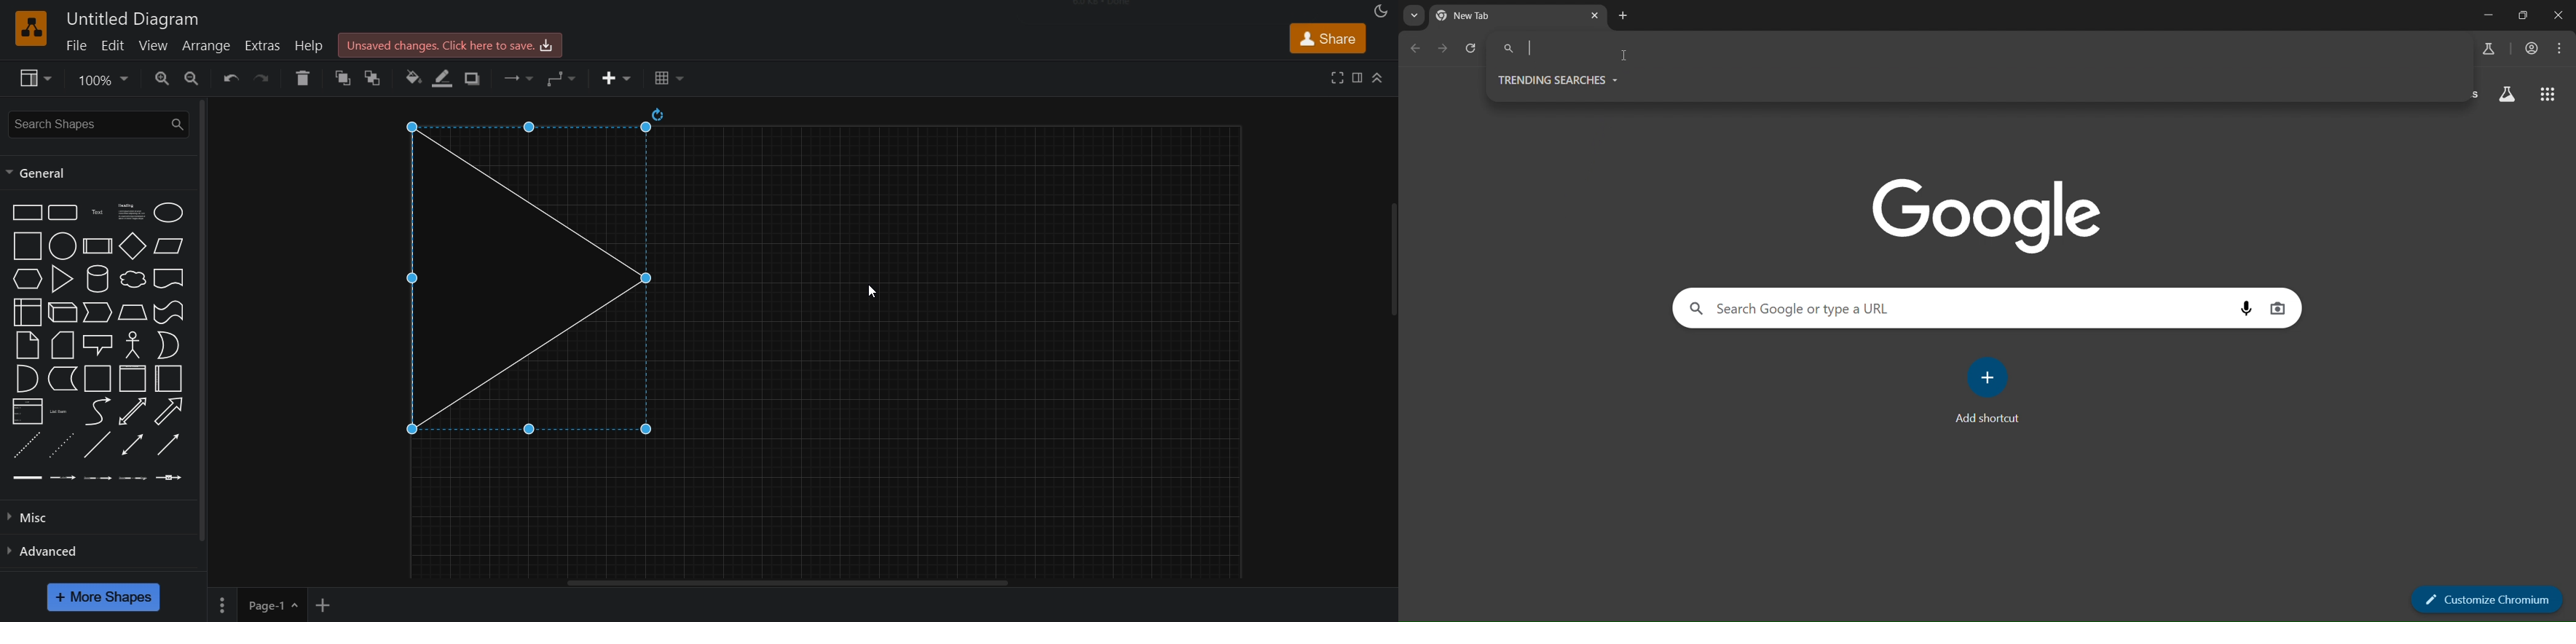  What do you see at coordinates (208, 47) in the screenshot?
I see `arrange` at bounding box center [208, 47].